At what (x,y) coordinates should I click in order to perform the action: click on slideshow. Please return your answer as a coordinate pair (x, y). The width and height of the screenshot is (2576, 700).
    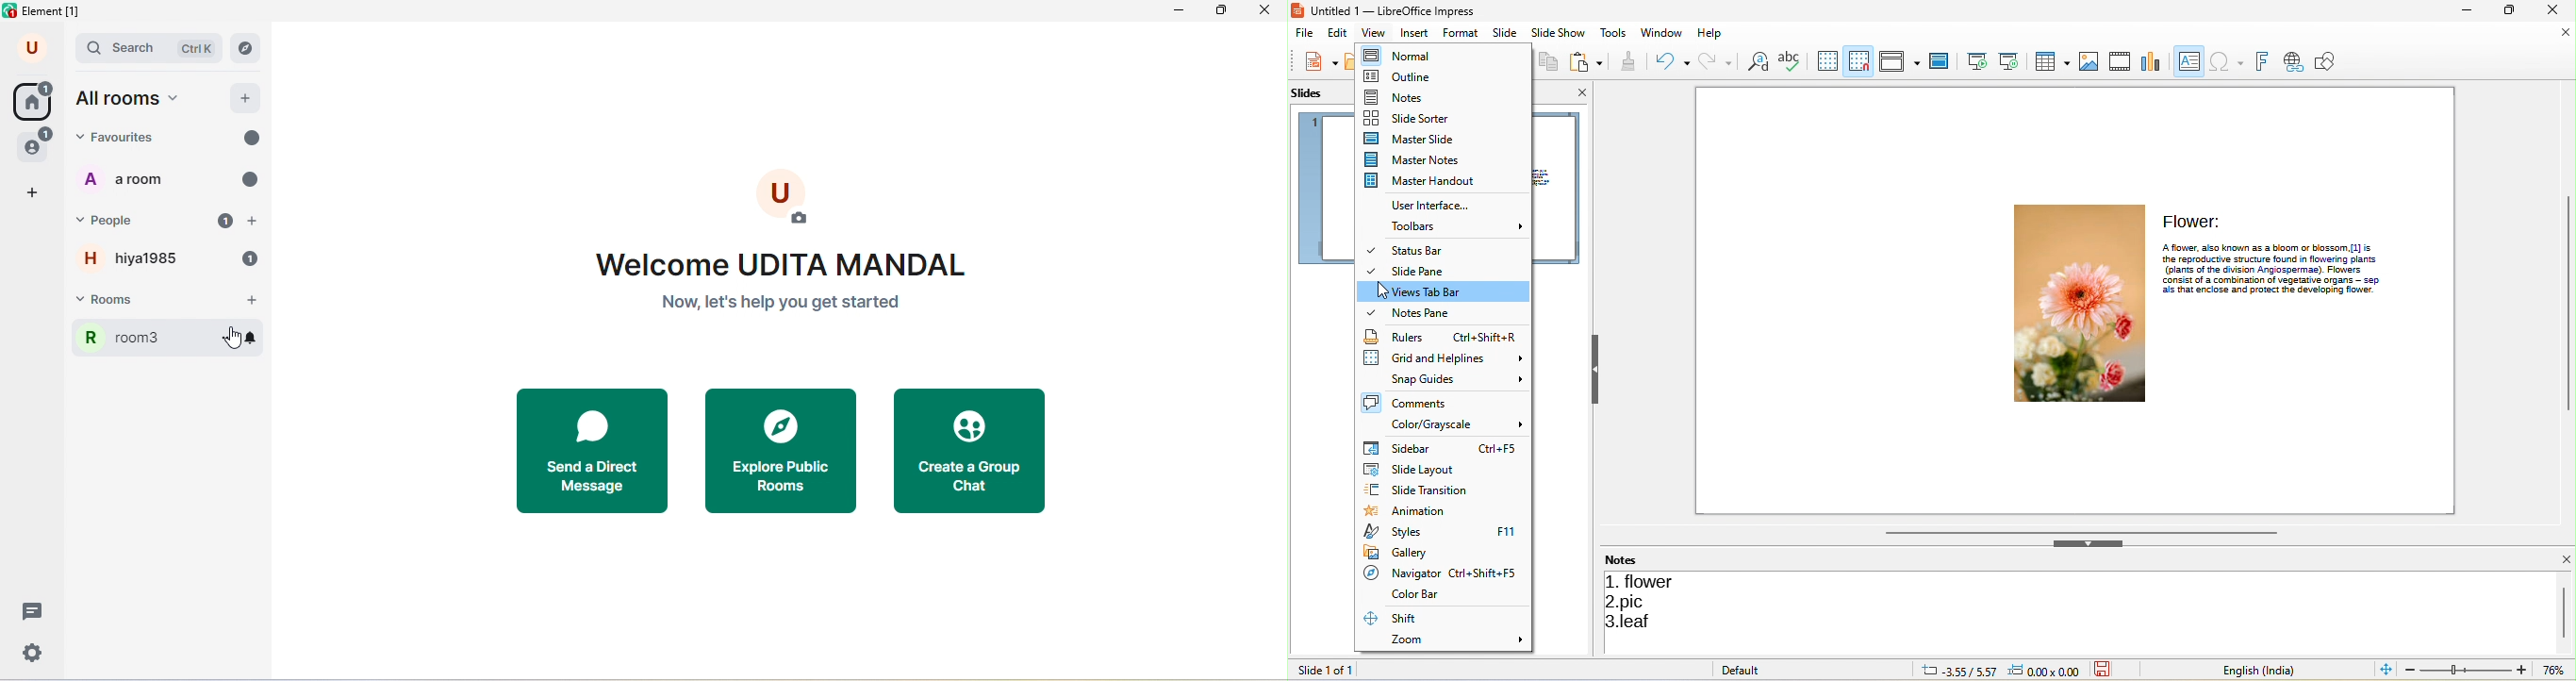
    Looking at the image, I should click on (1559, 33).